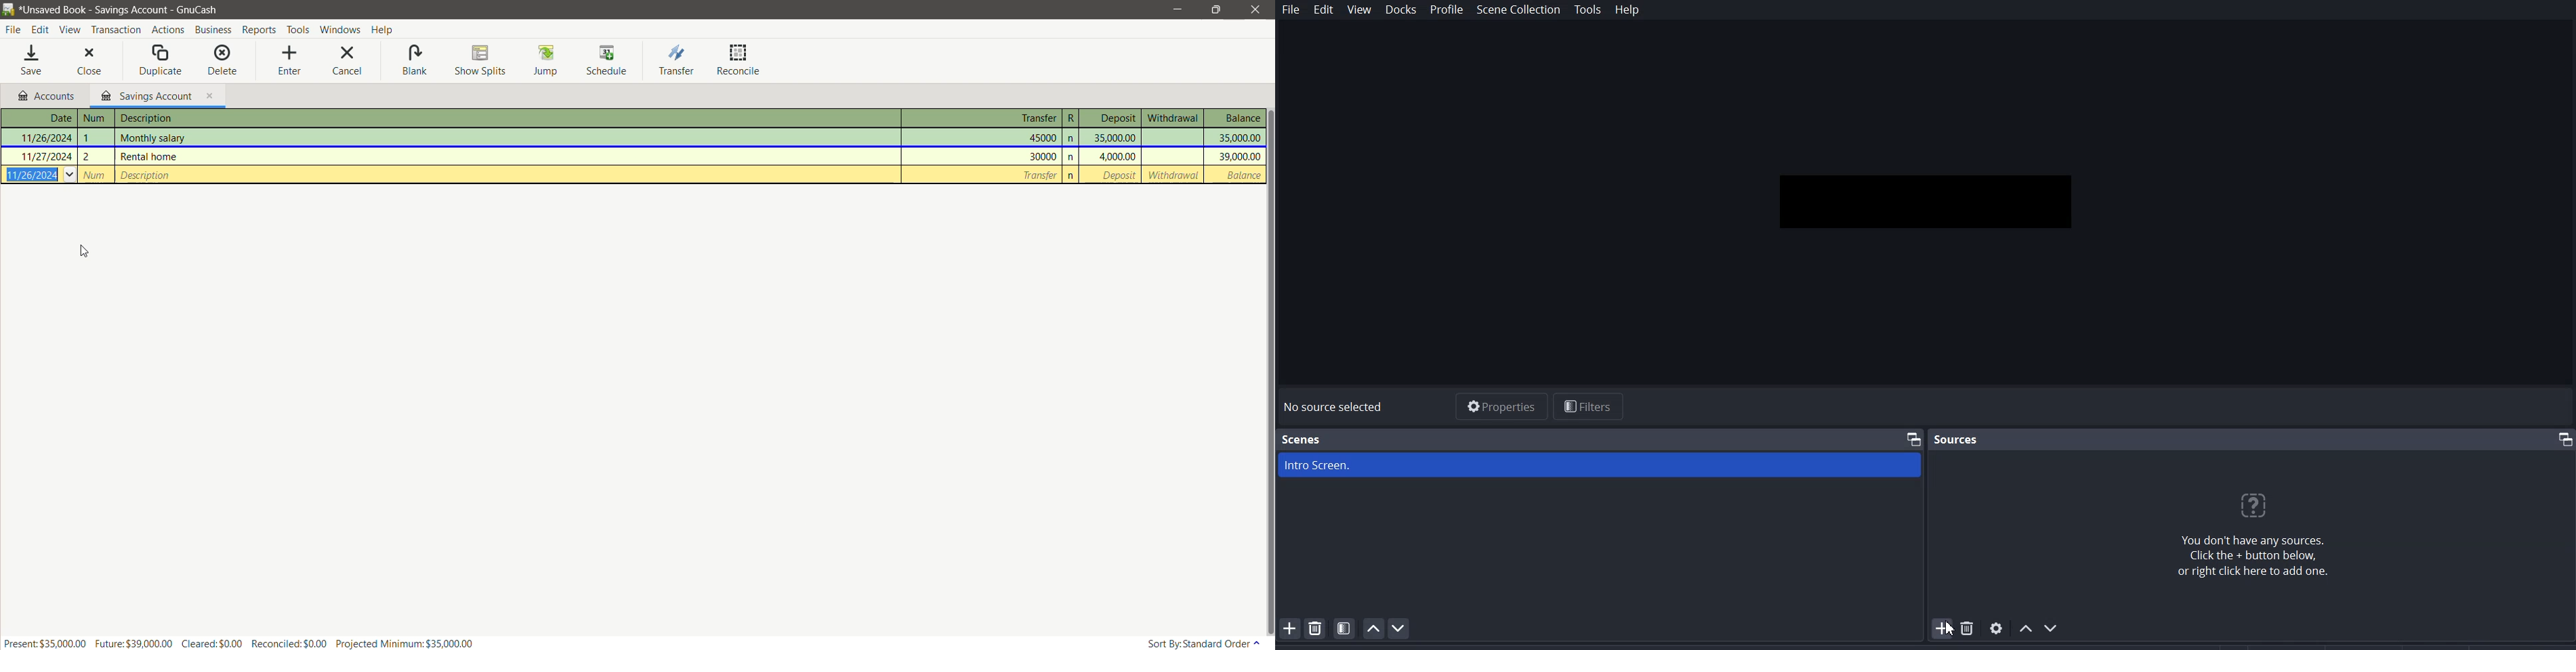 The image size is (2576, 672). I want to click on Filters, so click(1590, 406).